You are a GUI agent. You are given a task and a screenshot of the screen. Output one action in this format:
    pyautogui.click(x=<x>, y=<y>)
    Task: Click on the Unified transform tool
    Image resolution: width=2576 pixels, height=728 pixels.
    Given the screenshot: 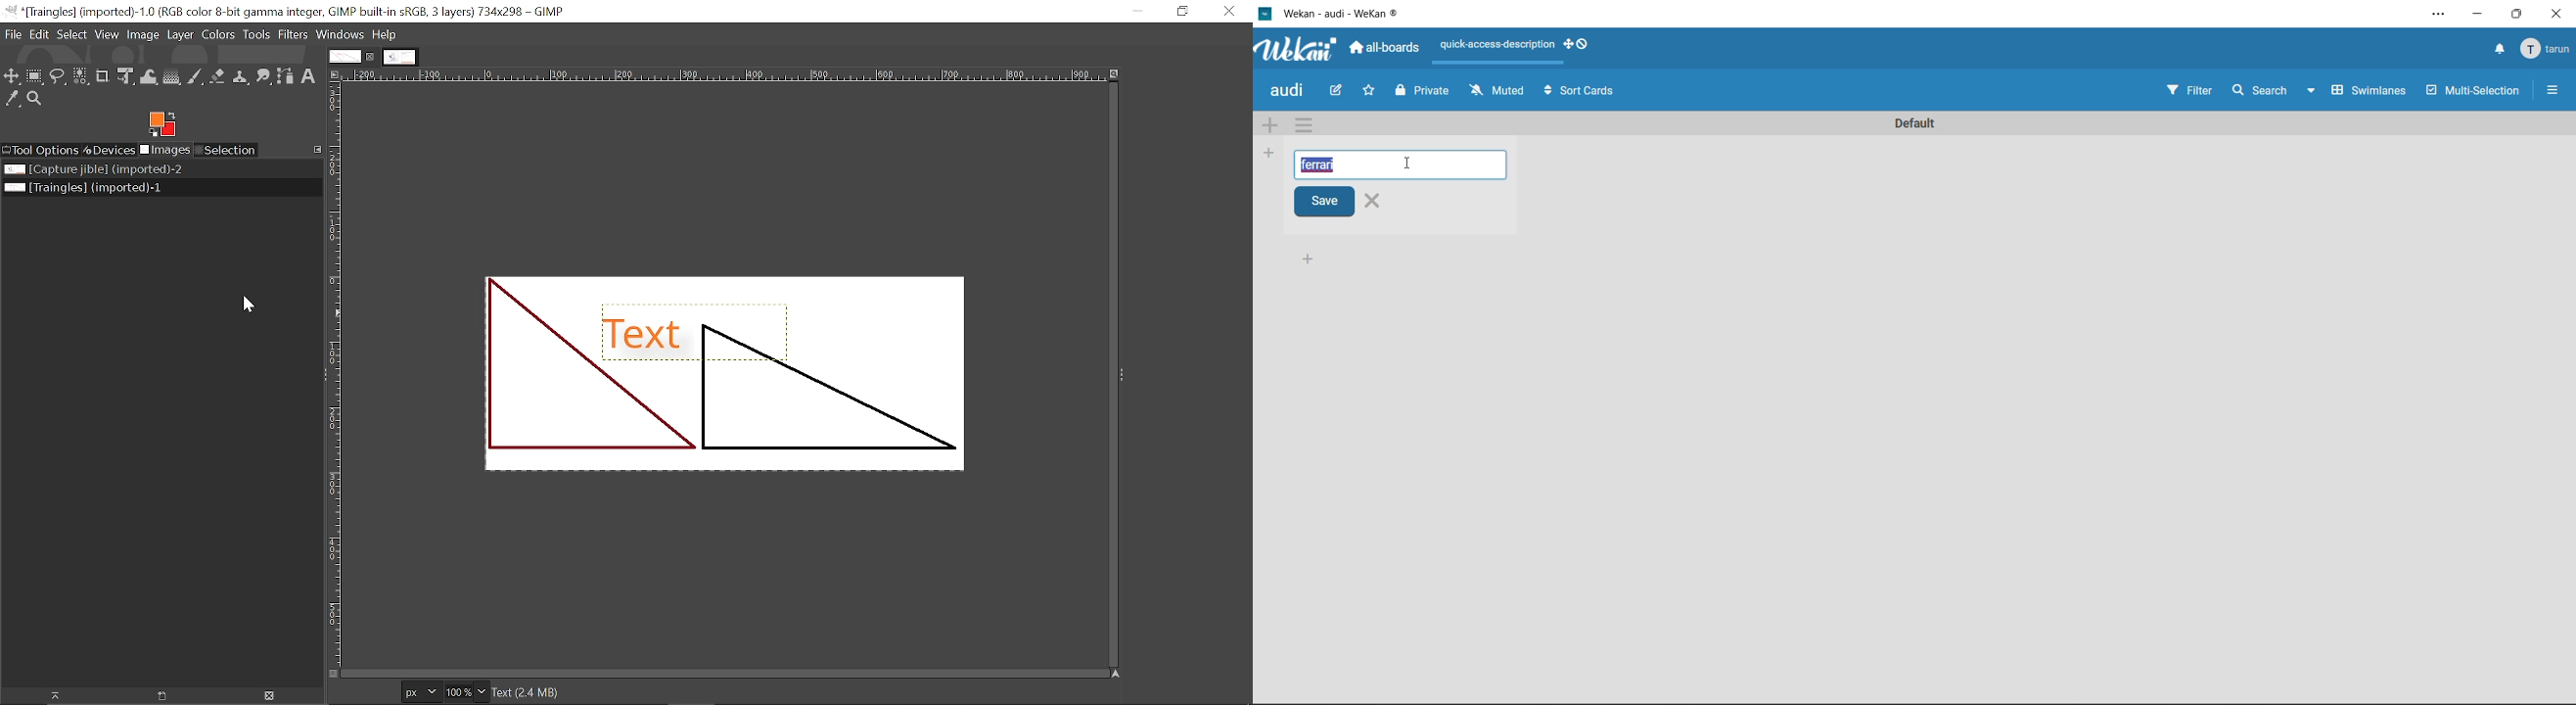 What is the action you would take?
    pyautogui.click(x=125, y=75)
    